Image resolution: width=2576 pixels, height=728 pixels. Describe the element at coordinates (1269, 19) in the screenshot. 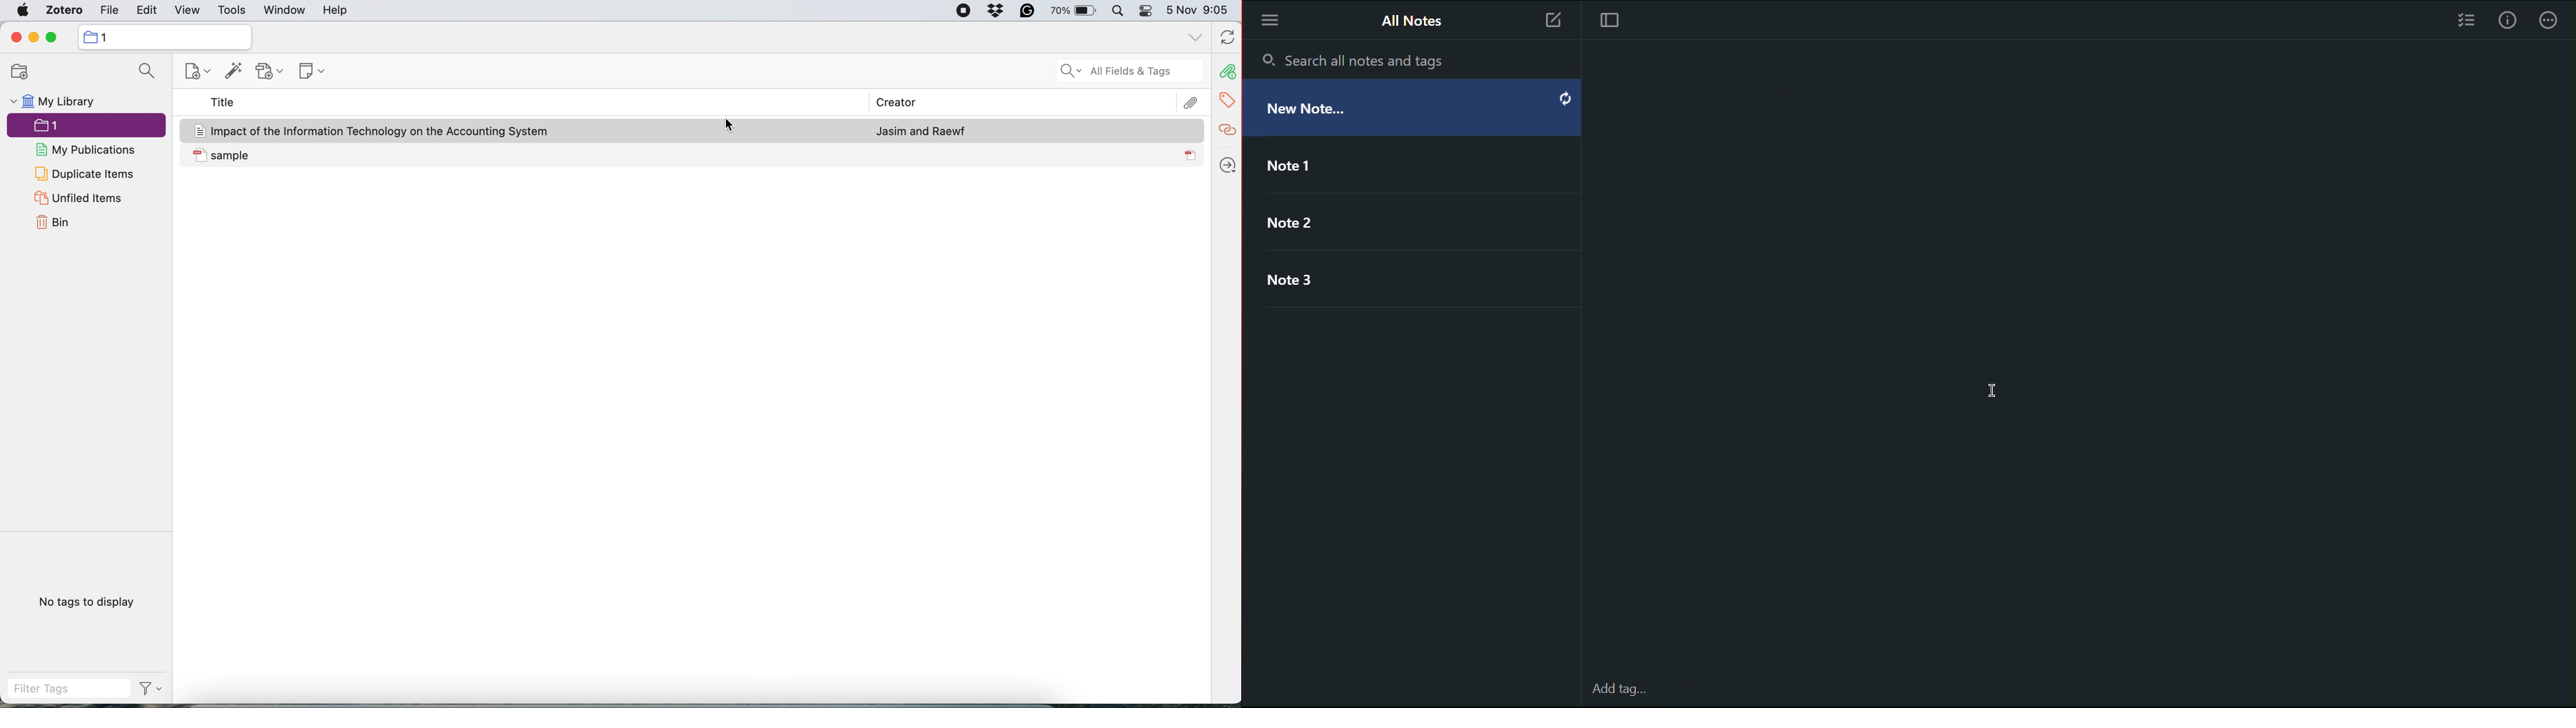

I see `More` at that location.